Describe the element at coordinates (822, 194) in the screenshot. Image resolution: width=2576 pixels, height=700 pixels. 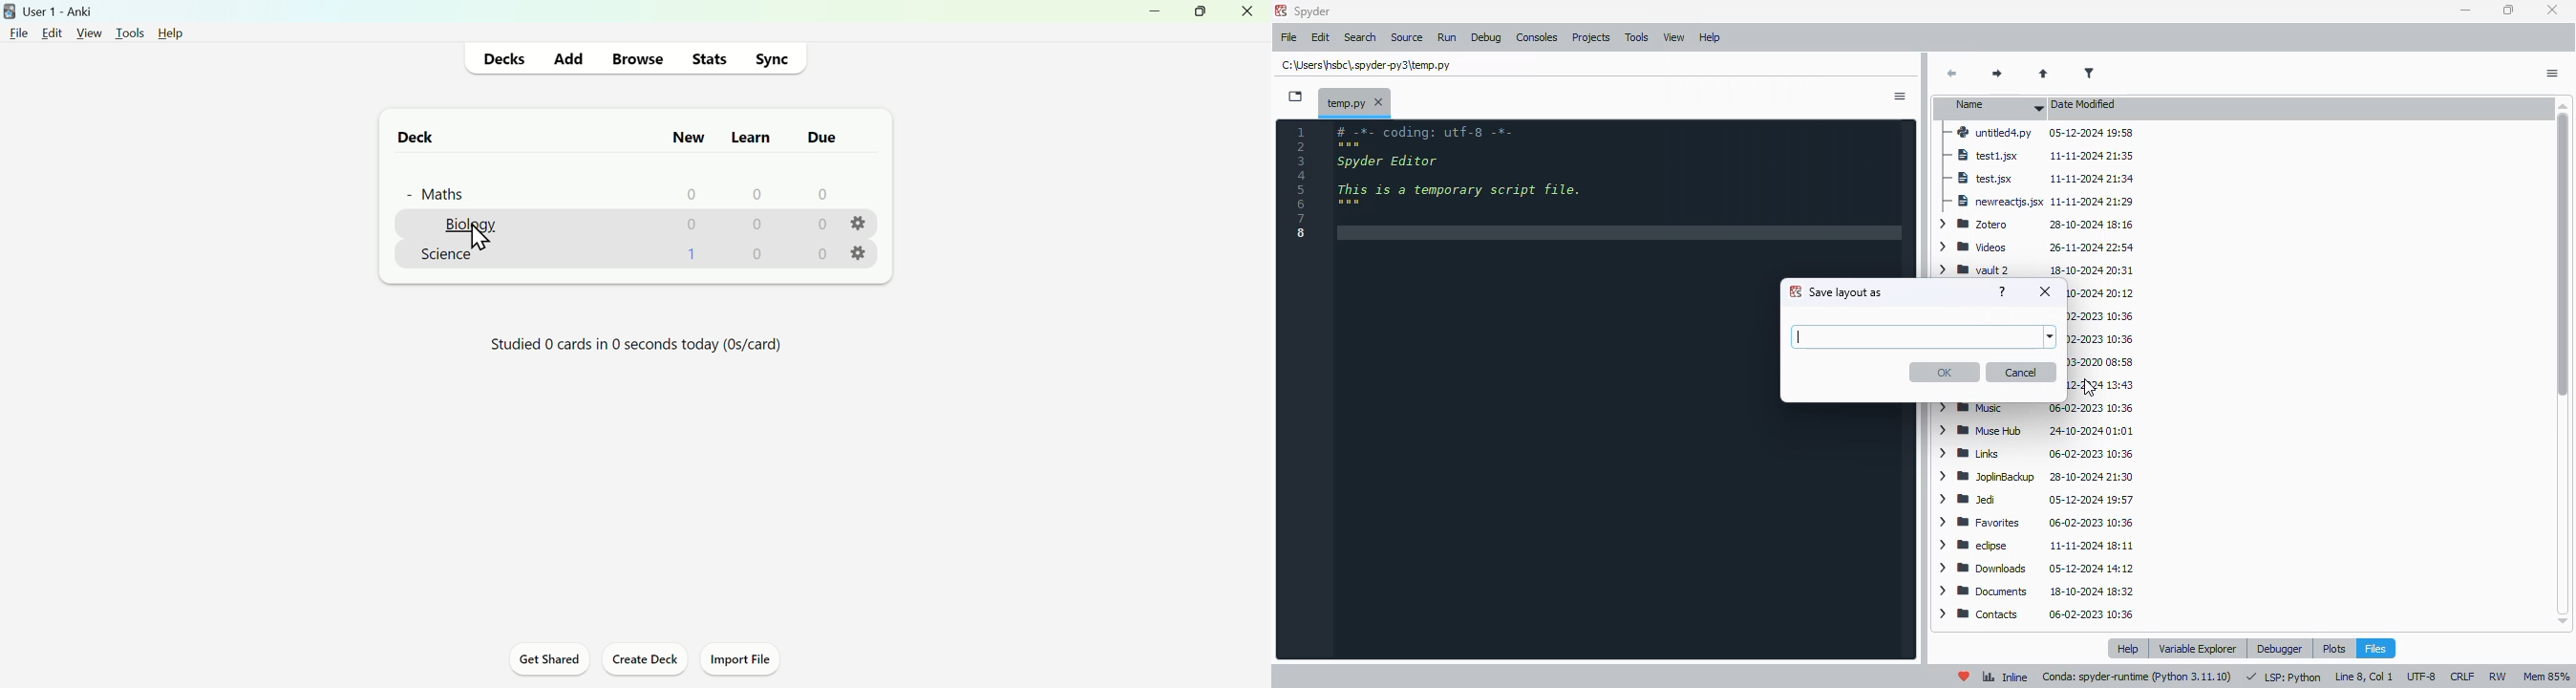
I see `0` at that location.